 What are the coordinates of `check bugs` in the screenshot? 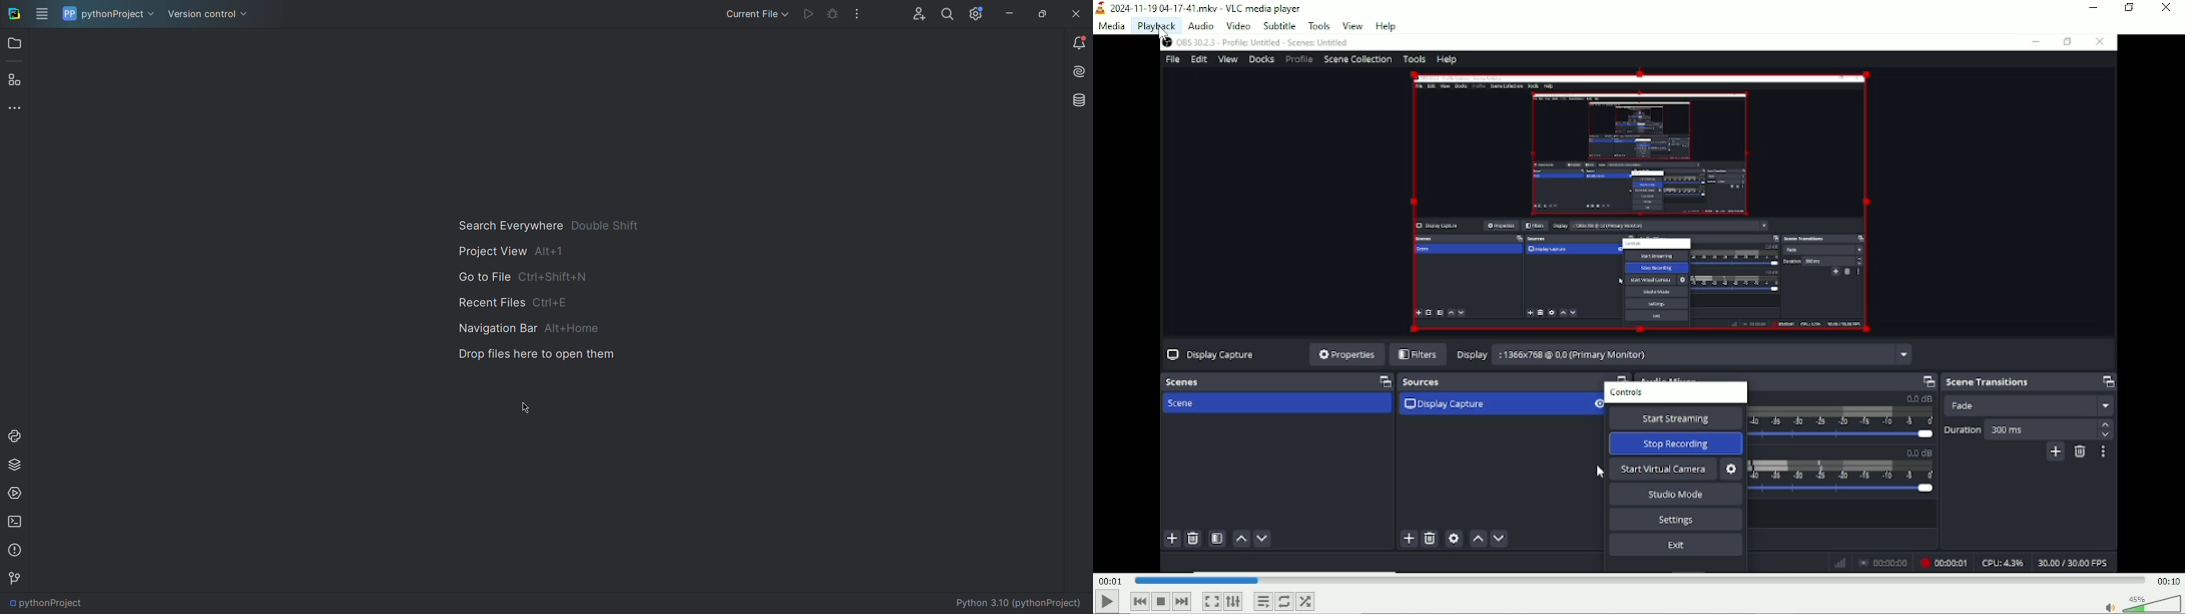 It's located at (834, 16).